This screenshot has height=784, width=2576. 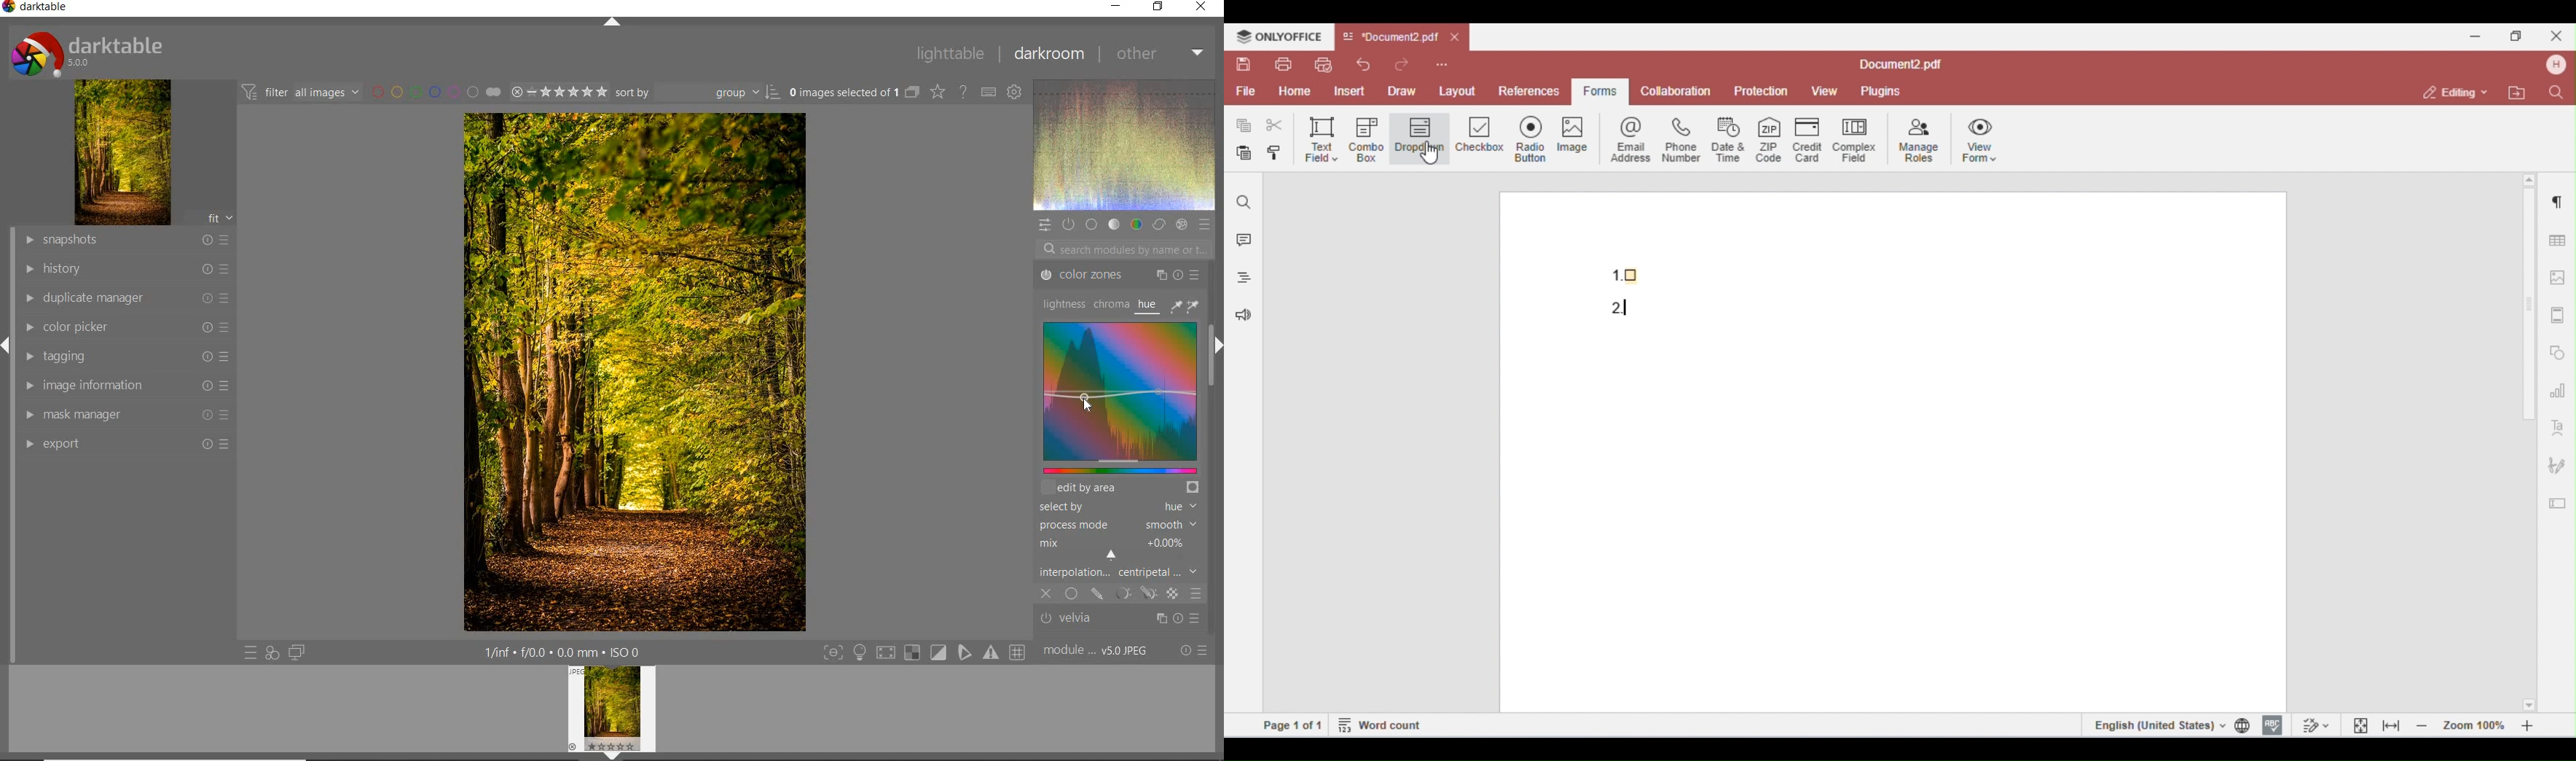 What do you see at coordinates (951, 54) in the screenshot?
I see `LIGHTTABLE` at bounding box center [951, 54].